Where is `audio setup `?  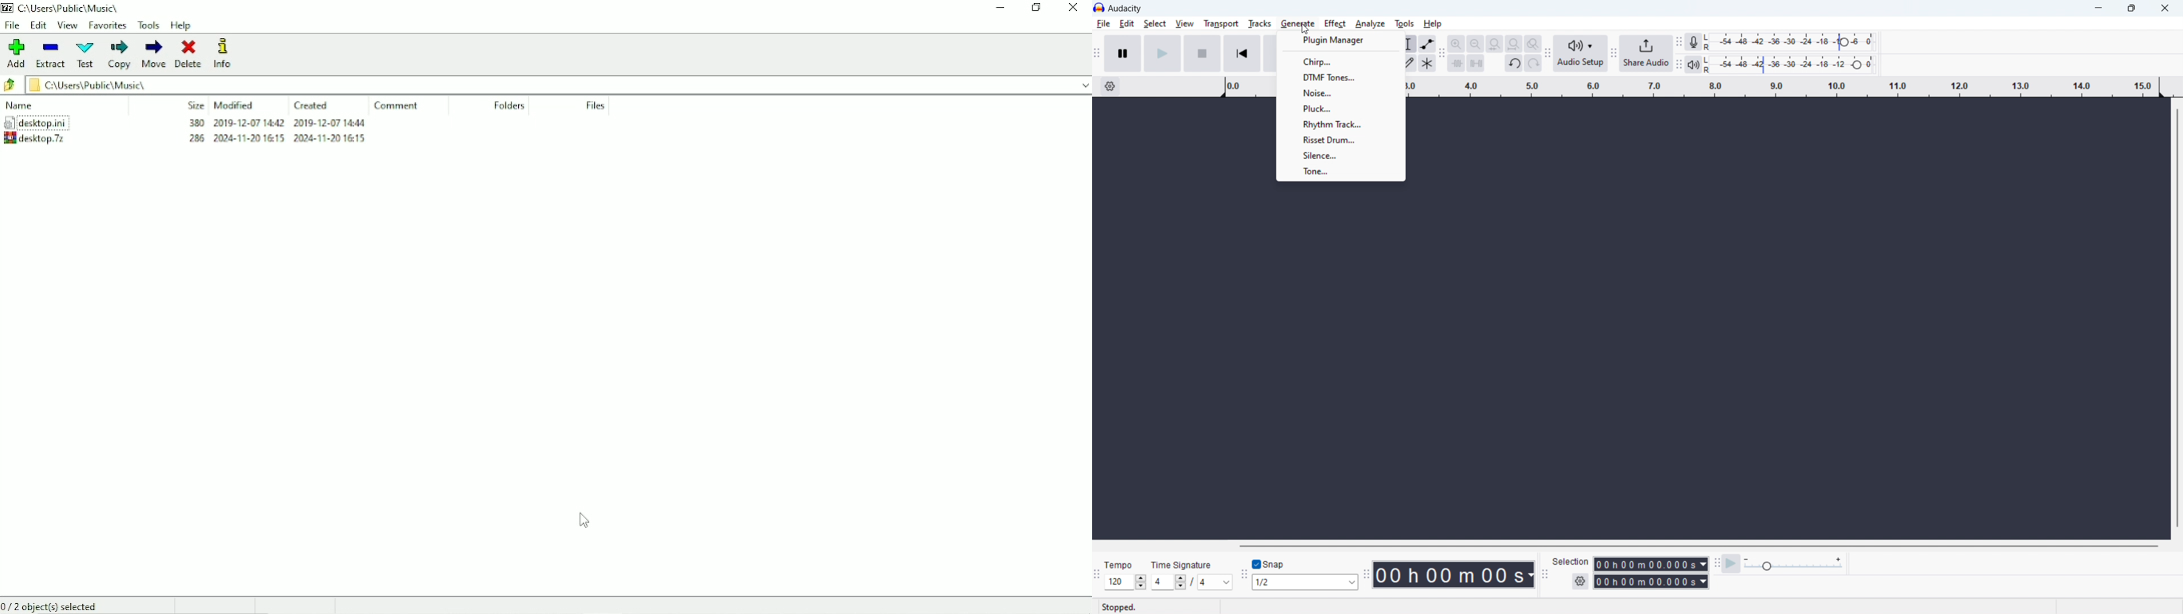
audio setup  is located at coordinates (1581, 54).